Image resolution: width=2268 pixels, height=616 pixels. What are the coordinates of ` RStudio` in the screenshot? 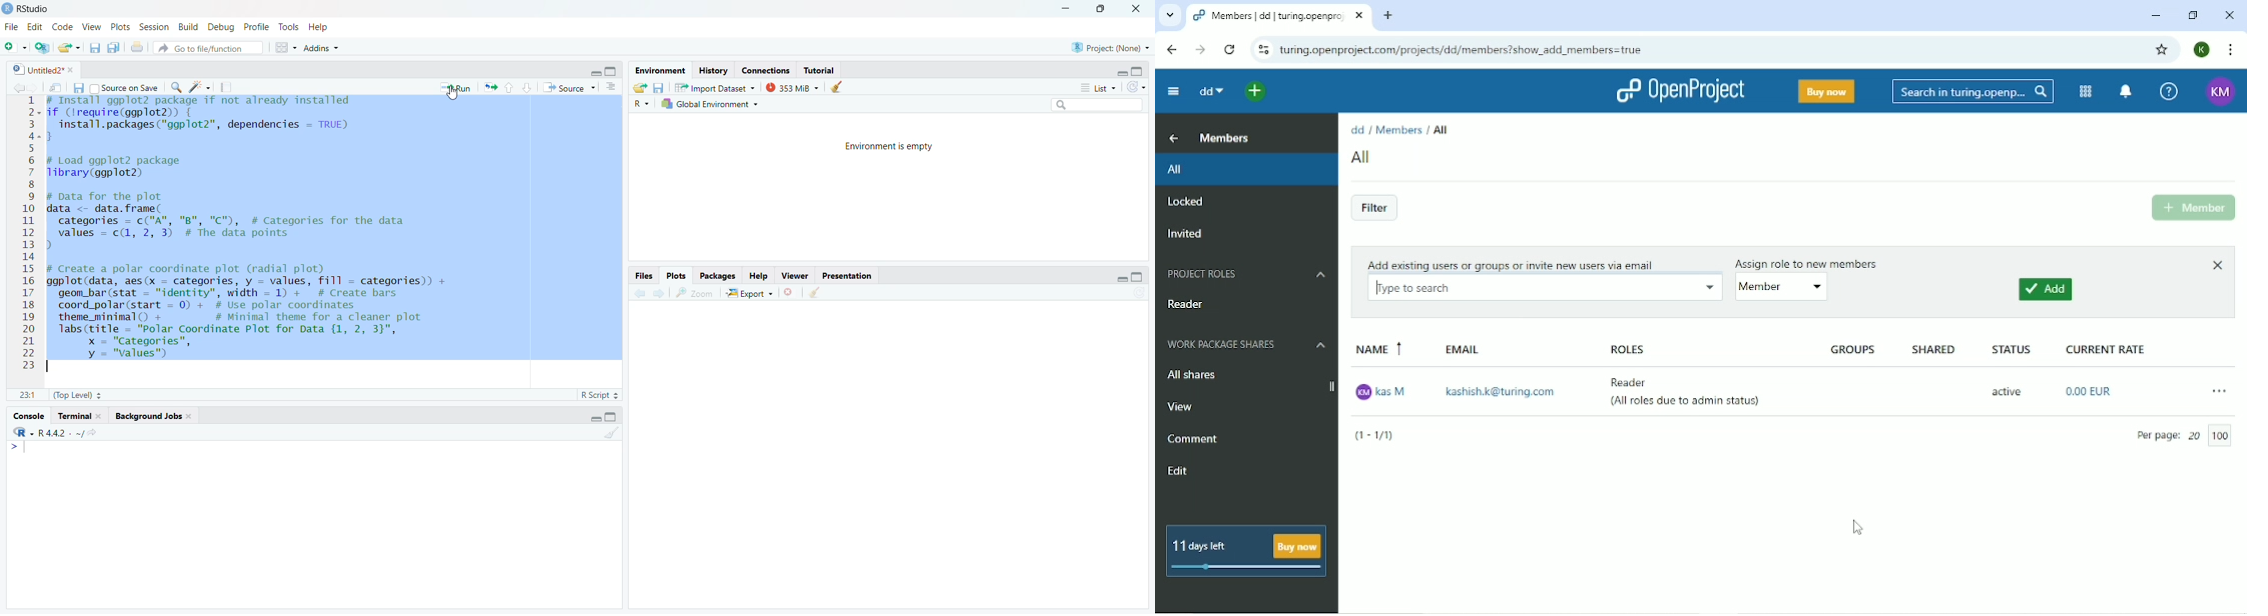 It's located at (29, 8).